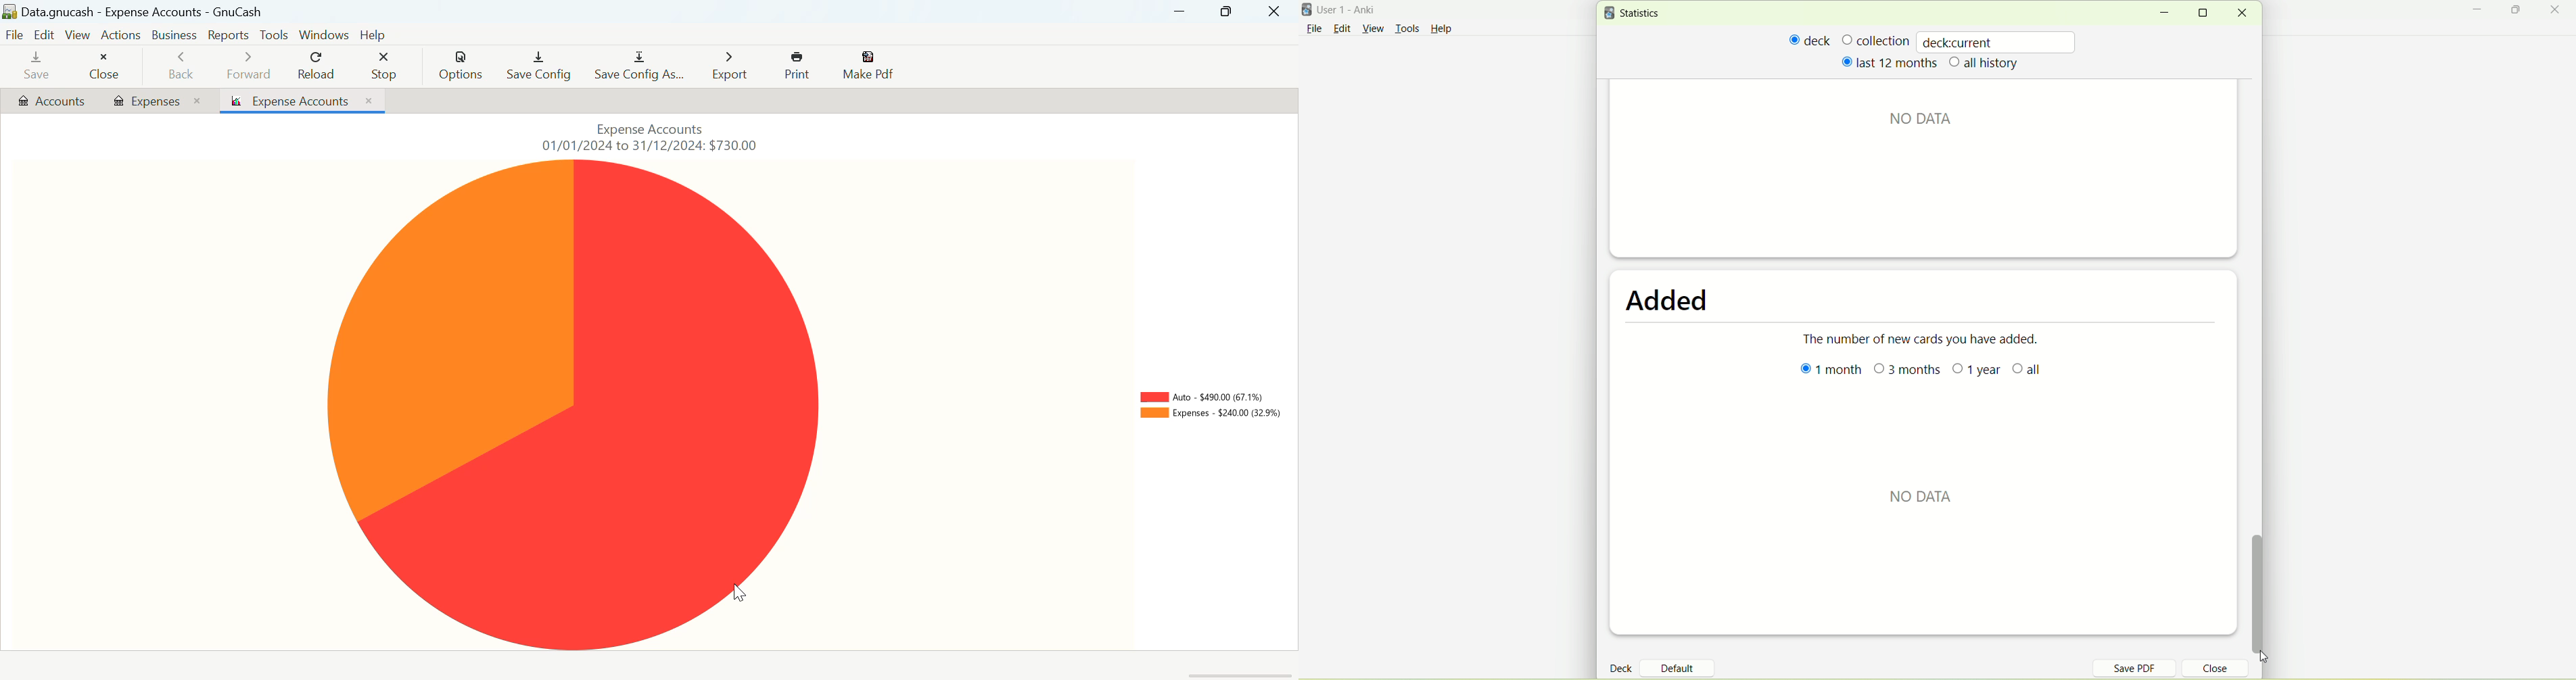  Describe the element at coordinates (1225, 11) in the screenshot. I see `Minimize` at that location.